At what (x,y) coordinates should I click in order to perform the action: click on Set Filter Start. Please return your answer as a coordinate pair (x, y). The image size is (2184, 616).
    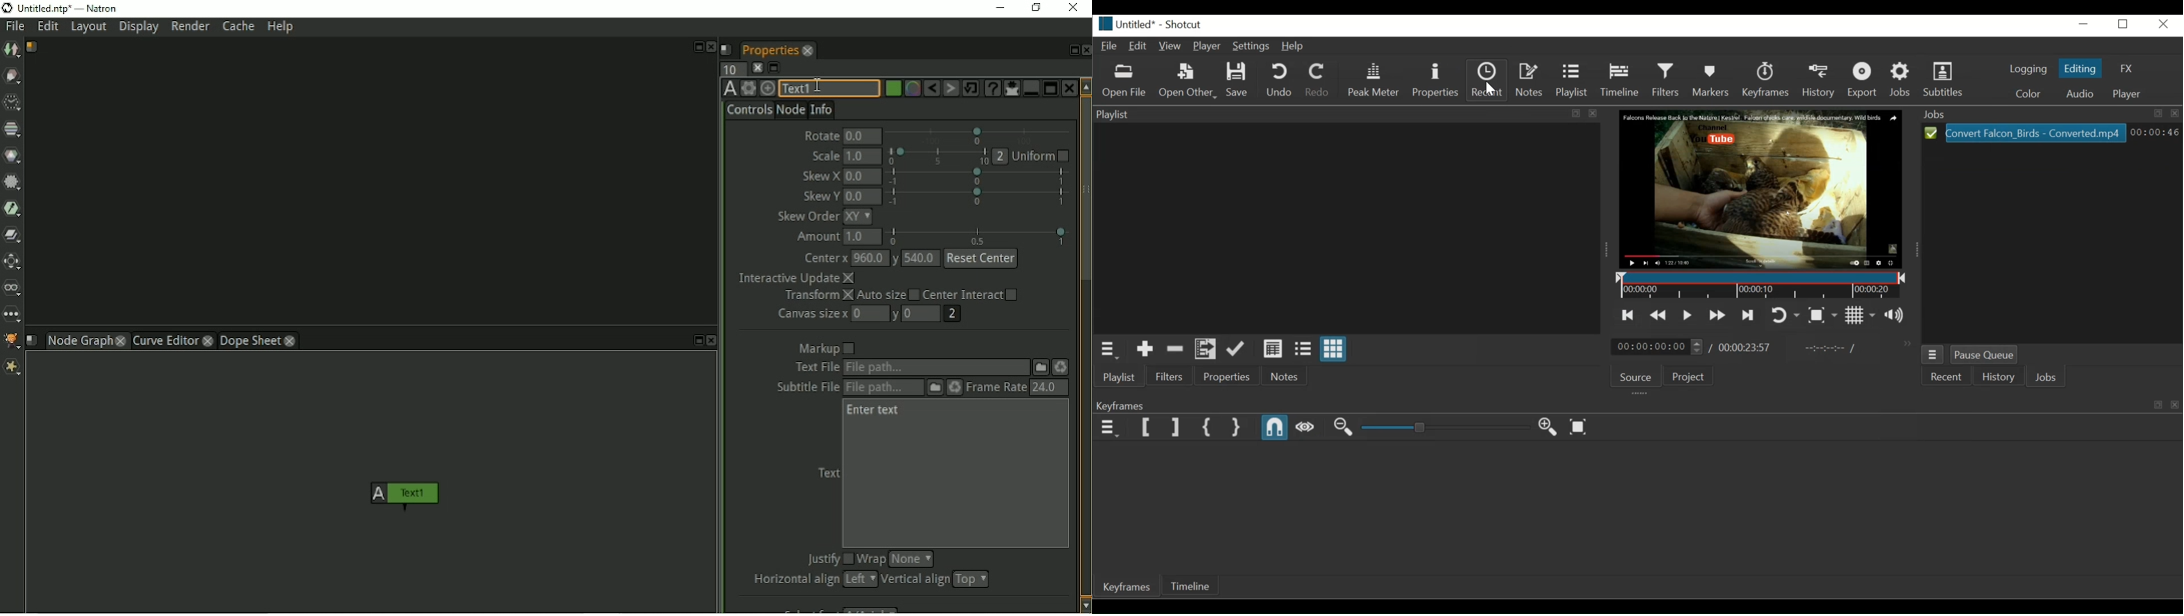
    Looking at the image, I should click on (1145, 428).